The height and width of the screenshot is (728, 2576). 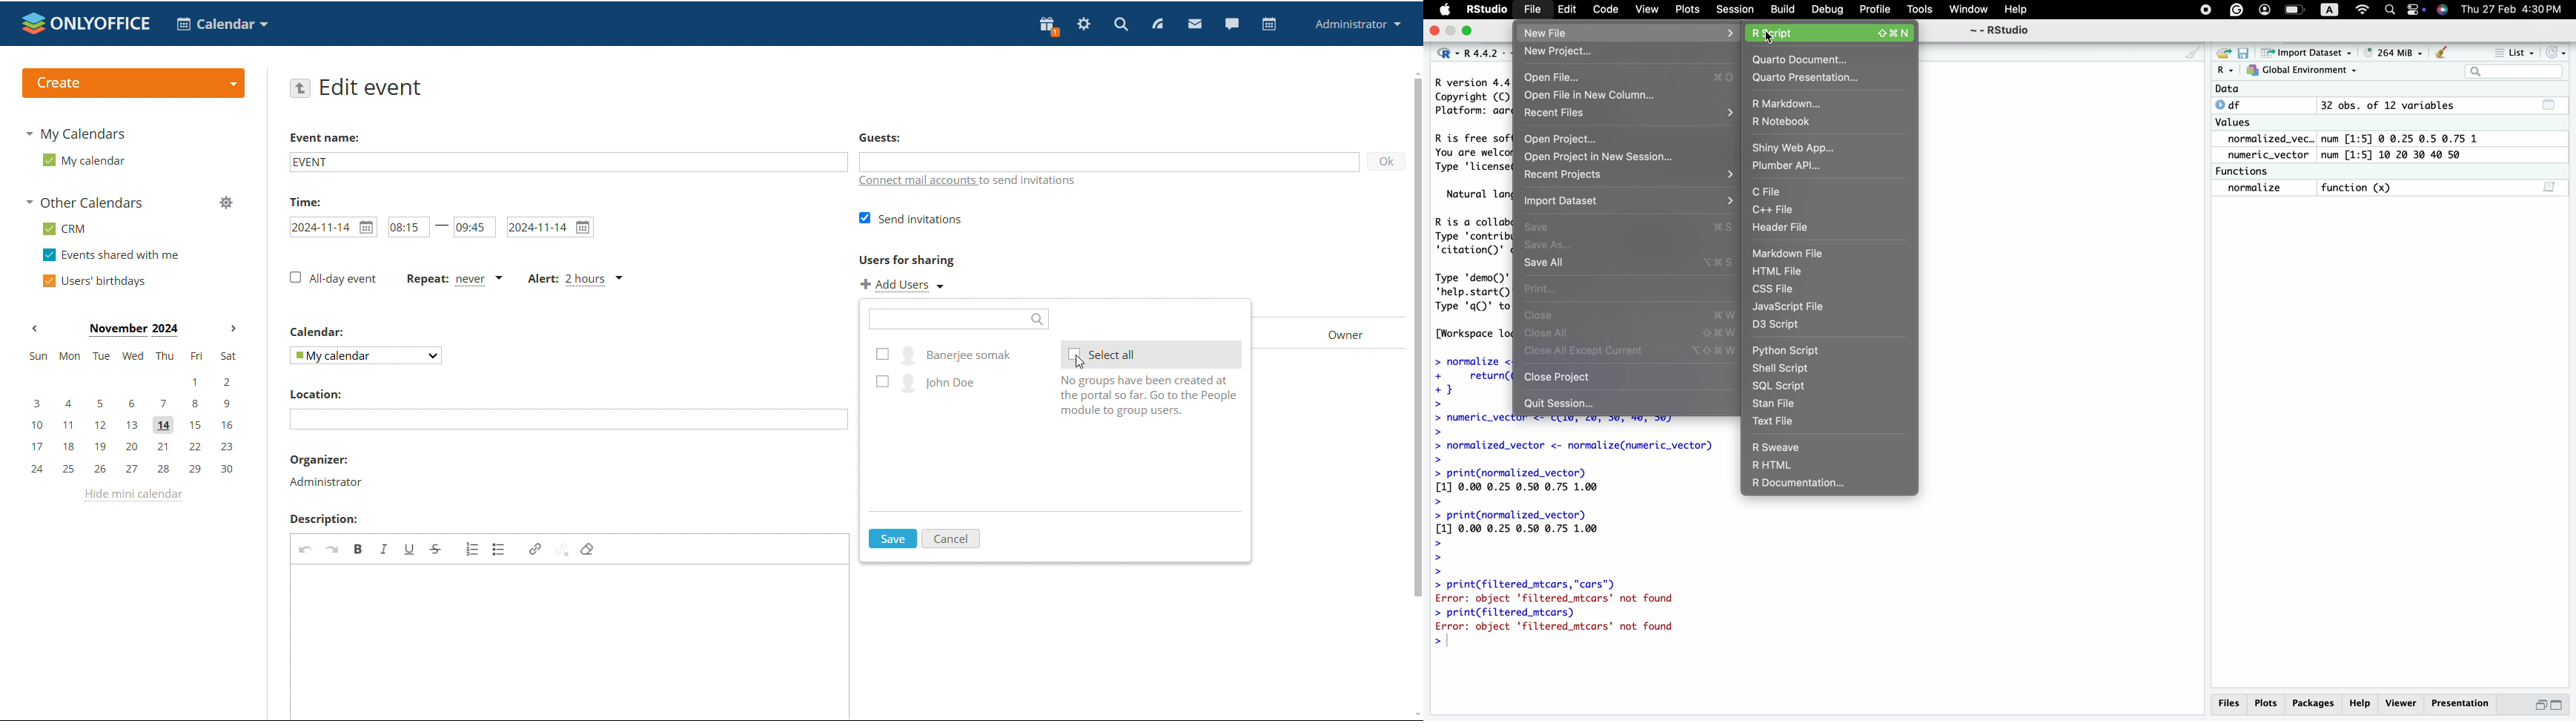 What do you see at coordinates (1439, 10) in the screenshot?
I see `apple logo` at bounding box center [1439, 10].